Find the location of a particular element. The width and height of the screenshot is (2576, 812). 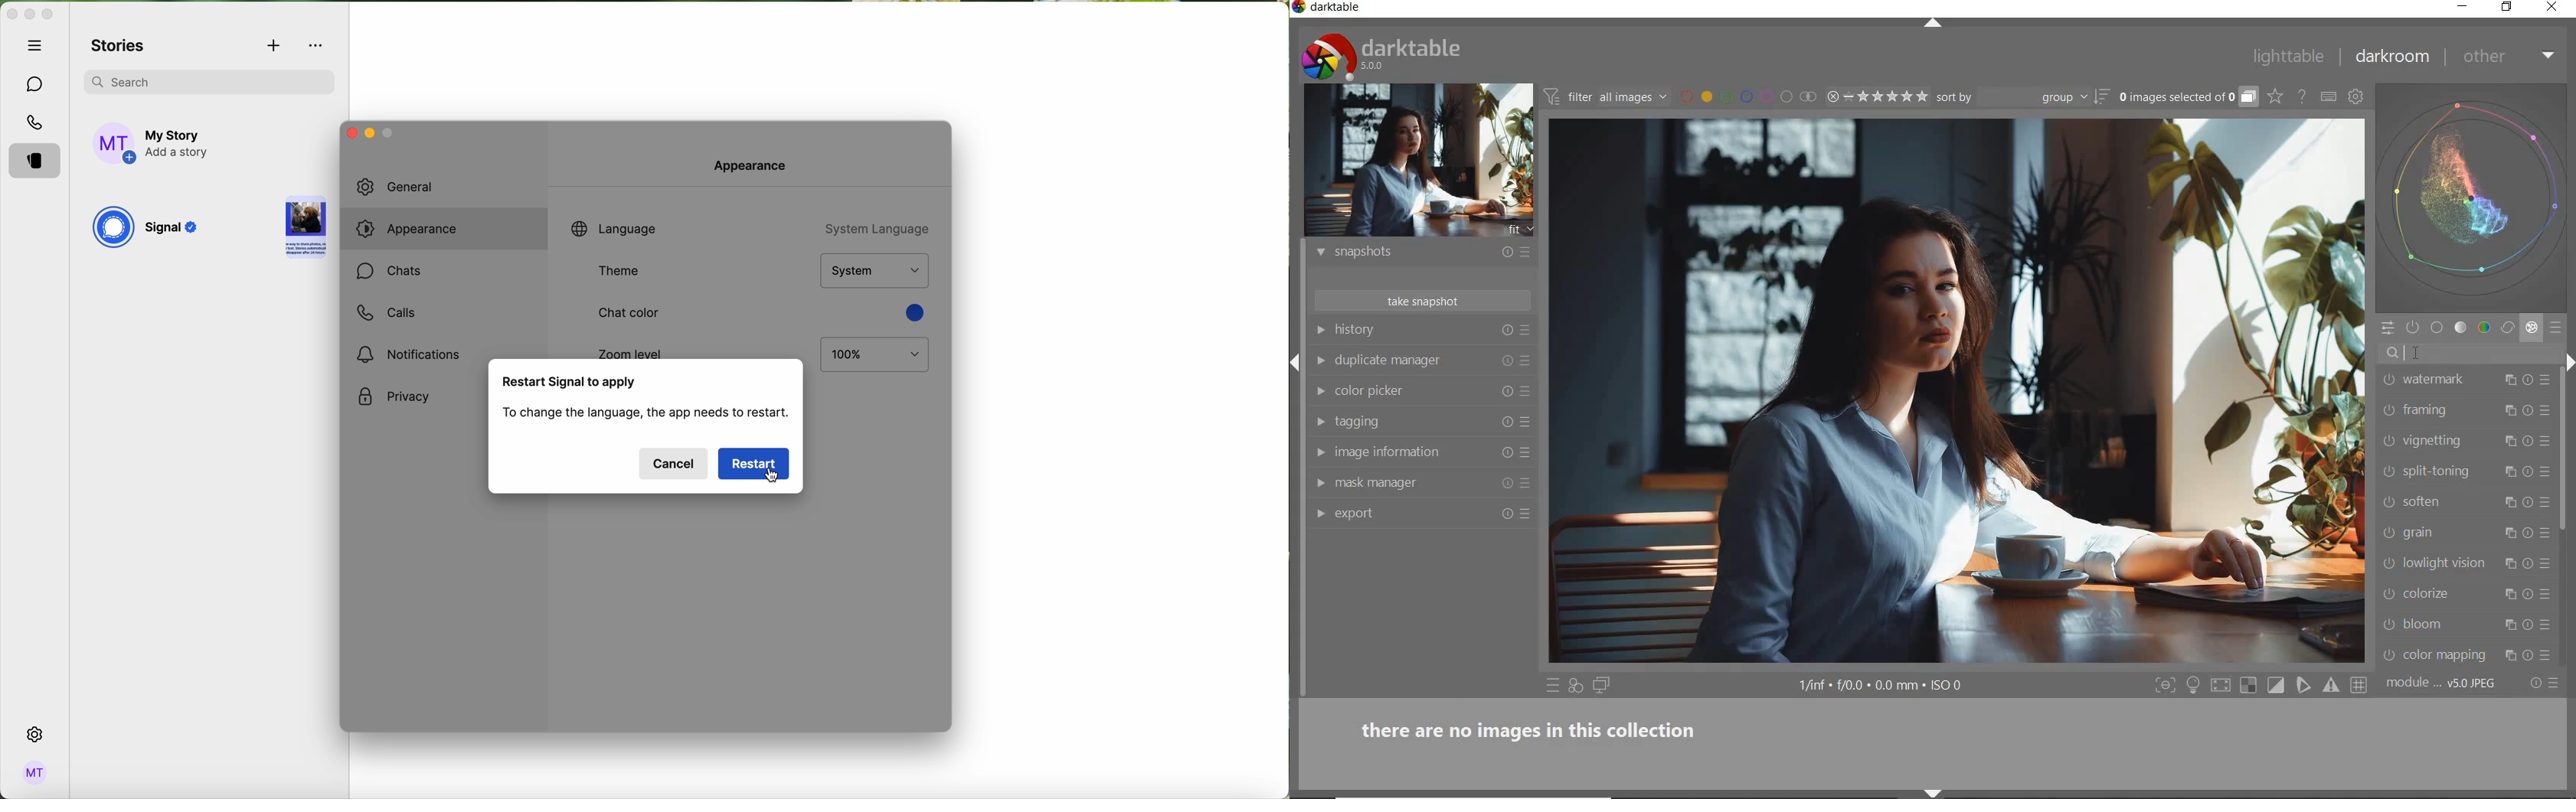

privacy is located at coordinates (394, 397).